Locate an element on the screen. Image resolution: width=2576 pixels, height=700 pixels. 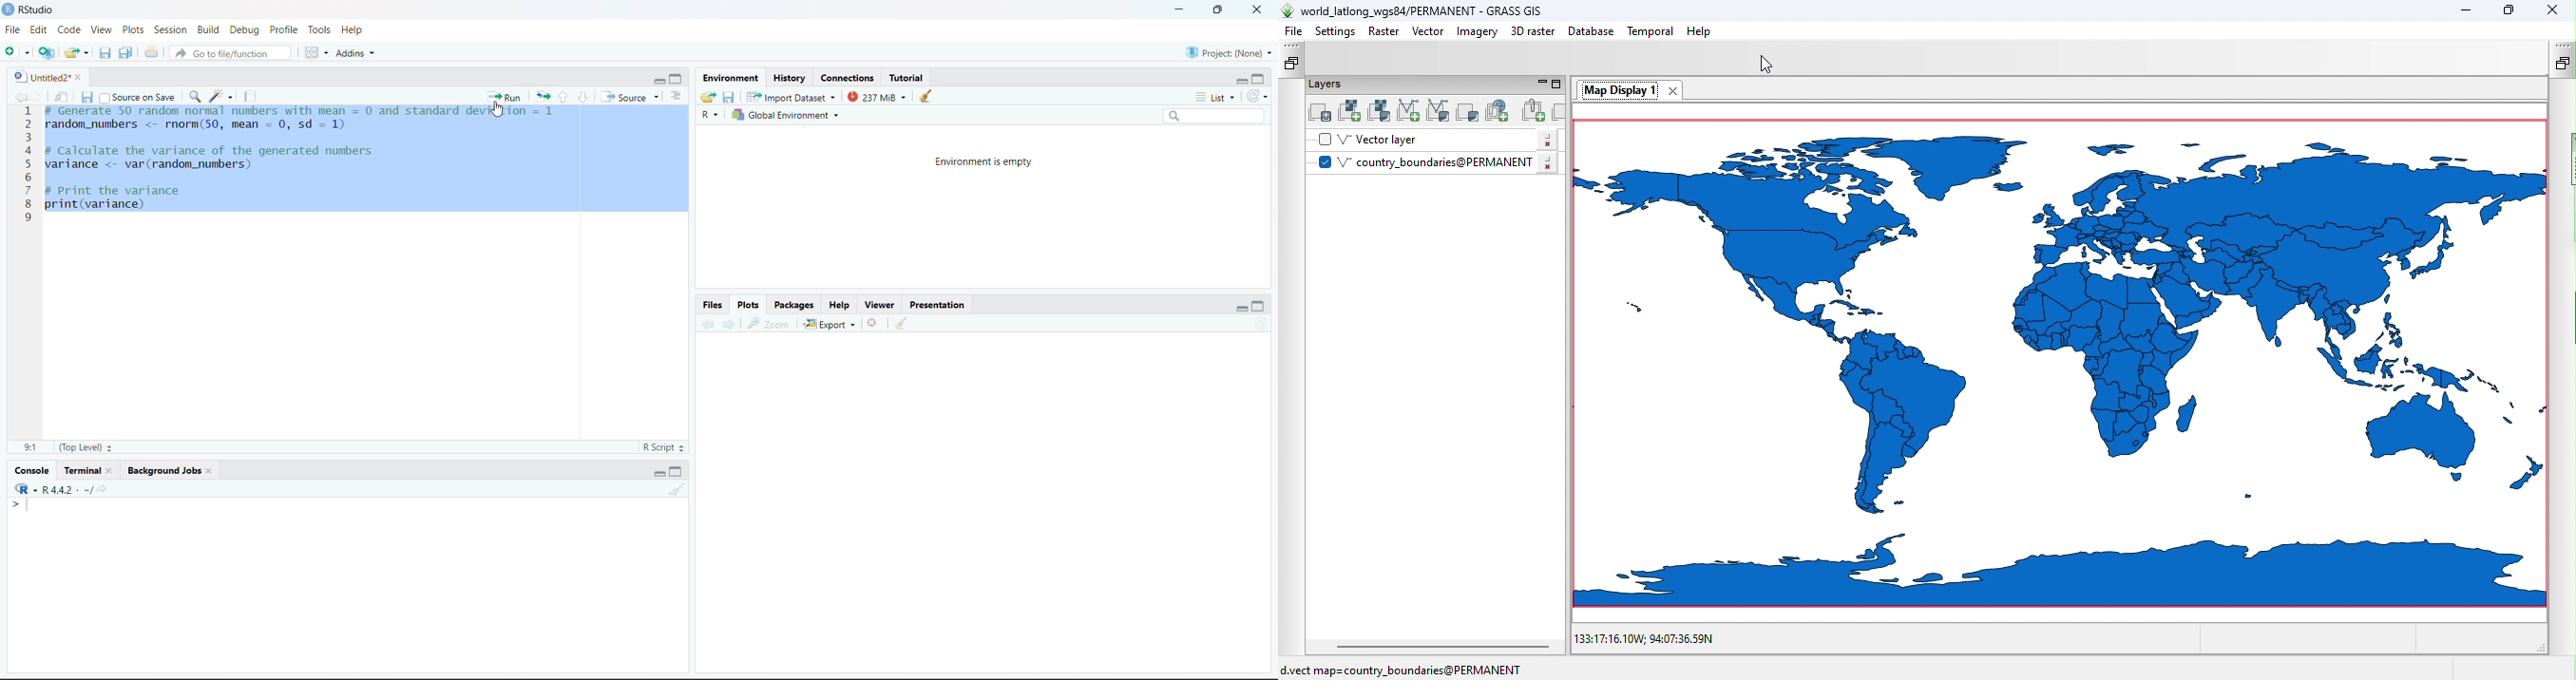
Tutorial is located at coordinates (906, 79).